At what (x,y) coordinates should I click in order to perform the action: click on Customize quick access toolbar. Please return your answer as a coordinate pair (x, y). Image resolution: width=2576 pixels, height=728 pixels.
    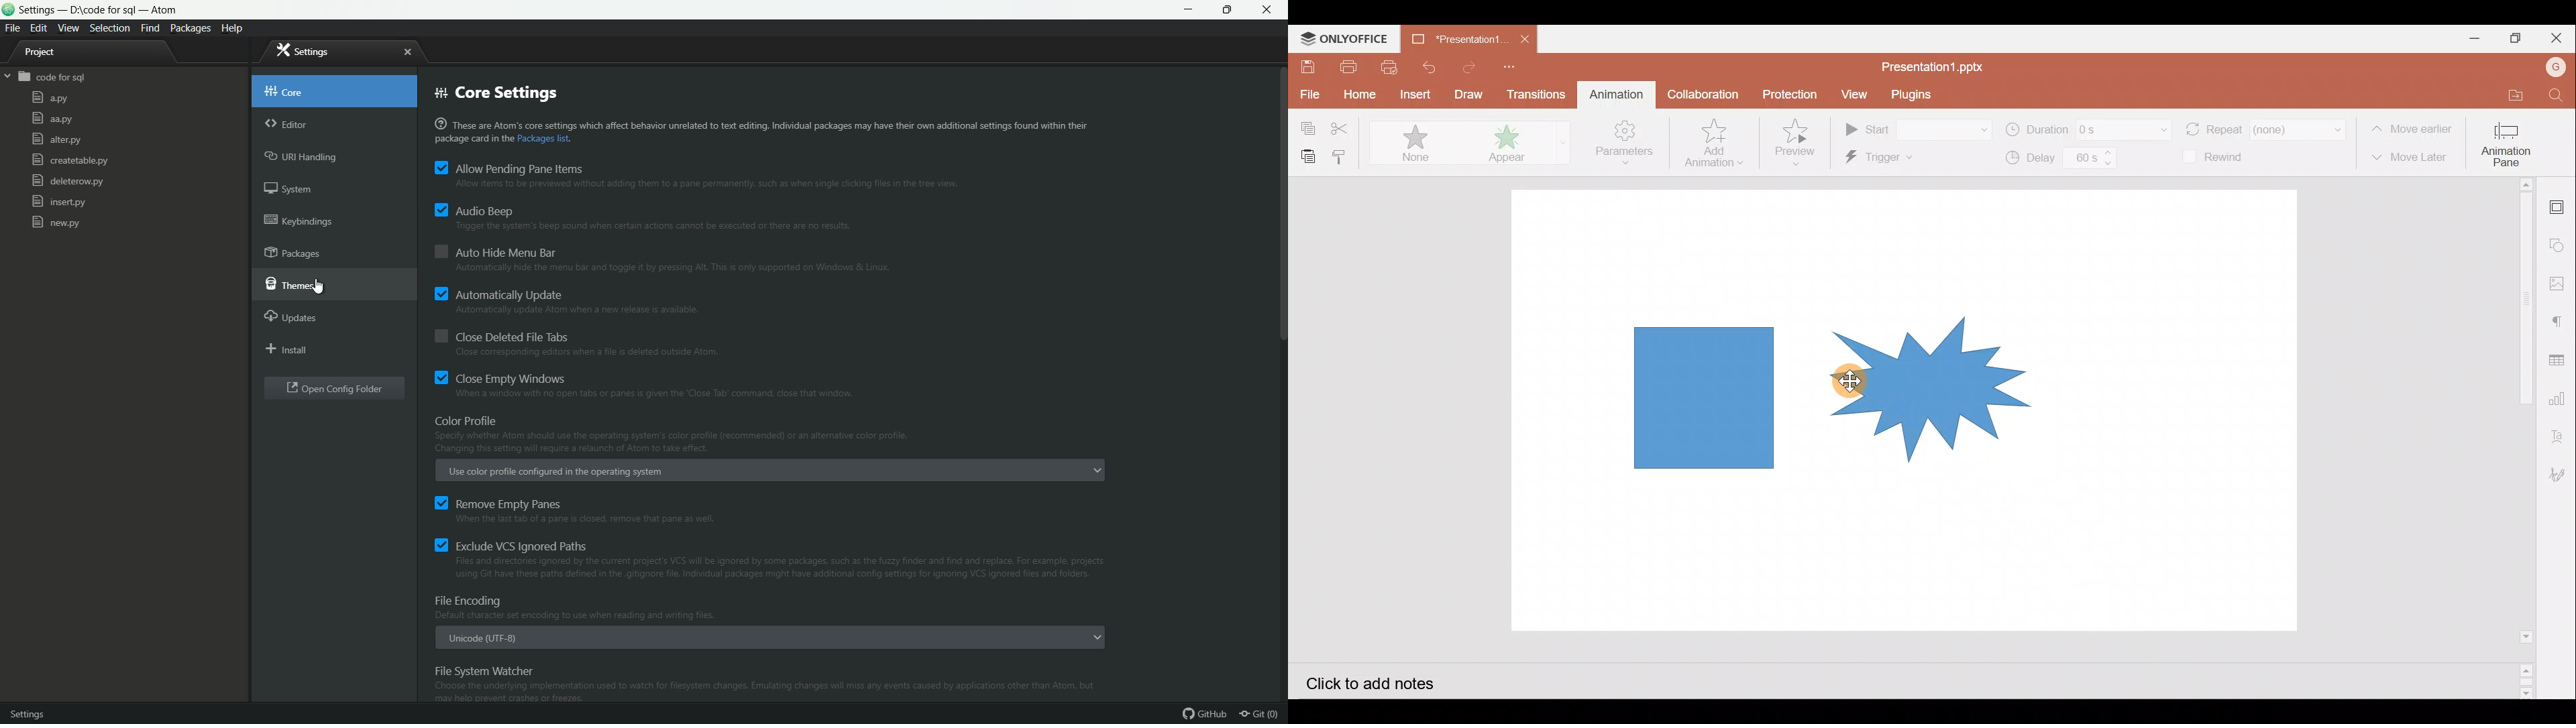
    Looking at the image, I should click on (1507, 64).